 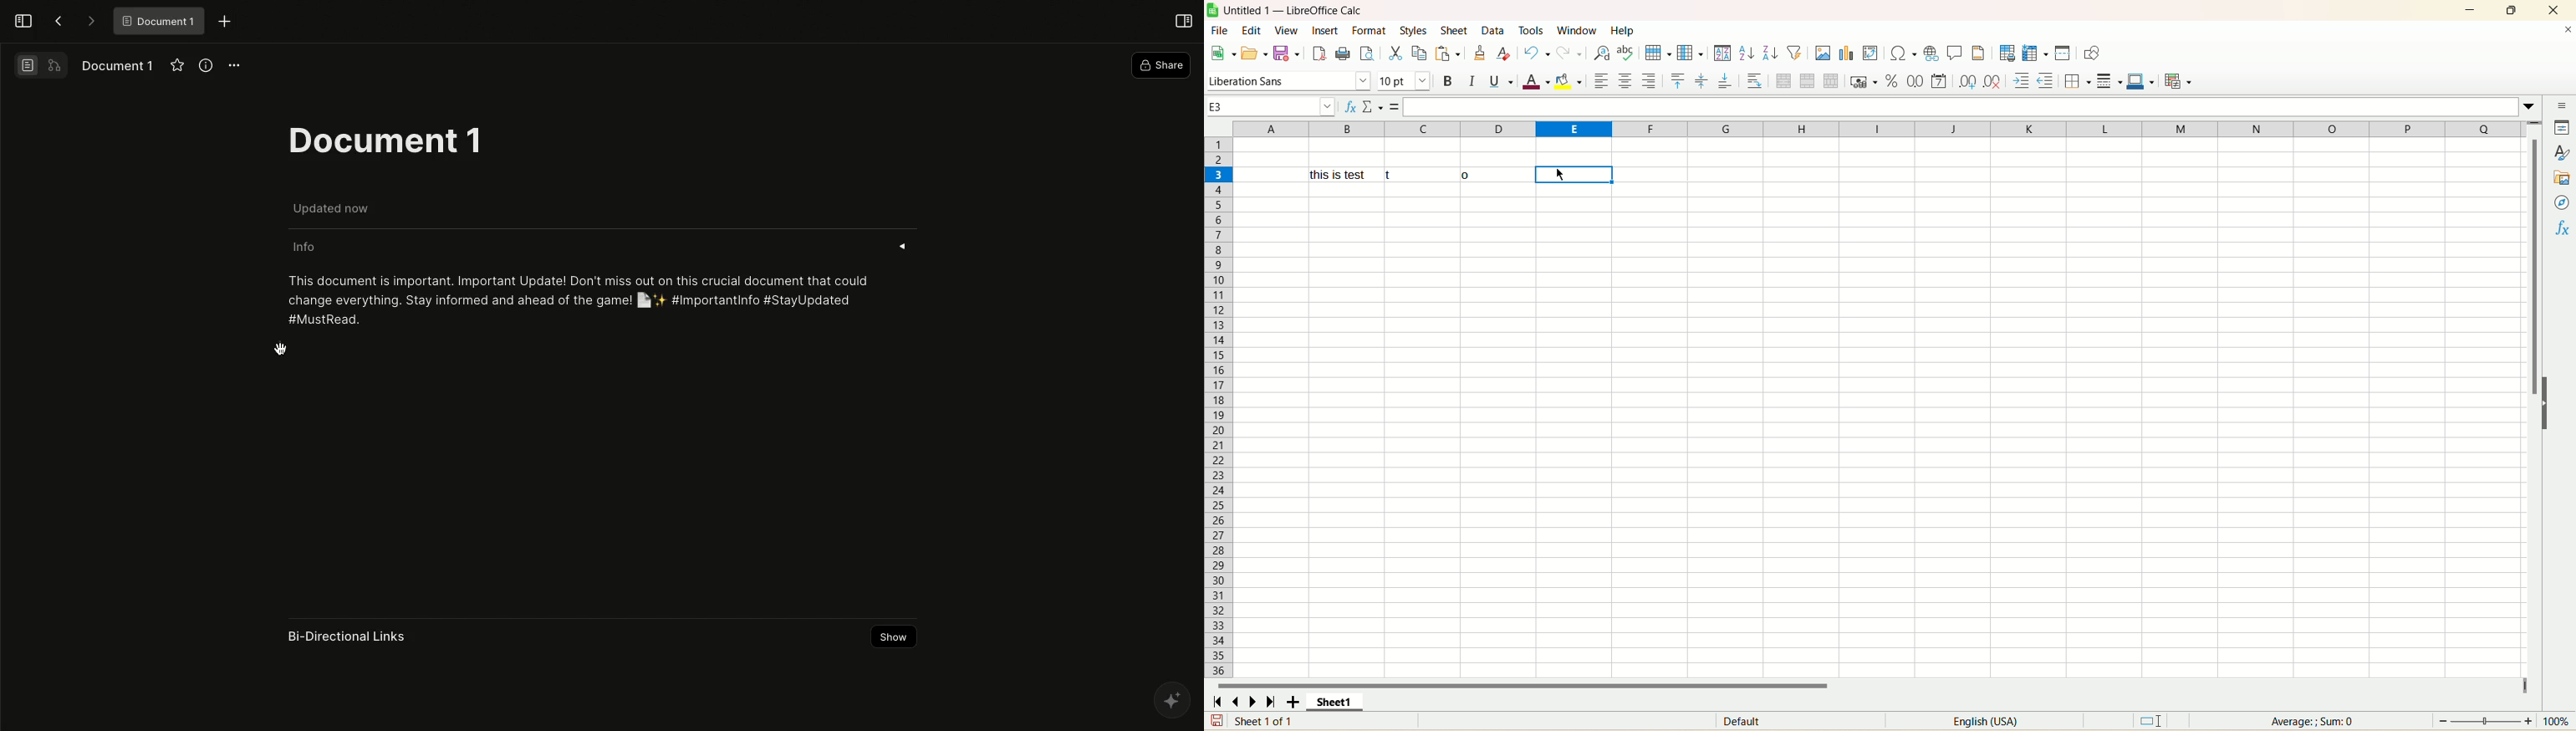 What do you see at coordinates (1604, 81) in the screenshot?
I see `align left` at bounding box center [1604, 81].